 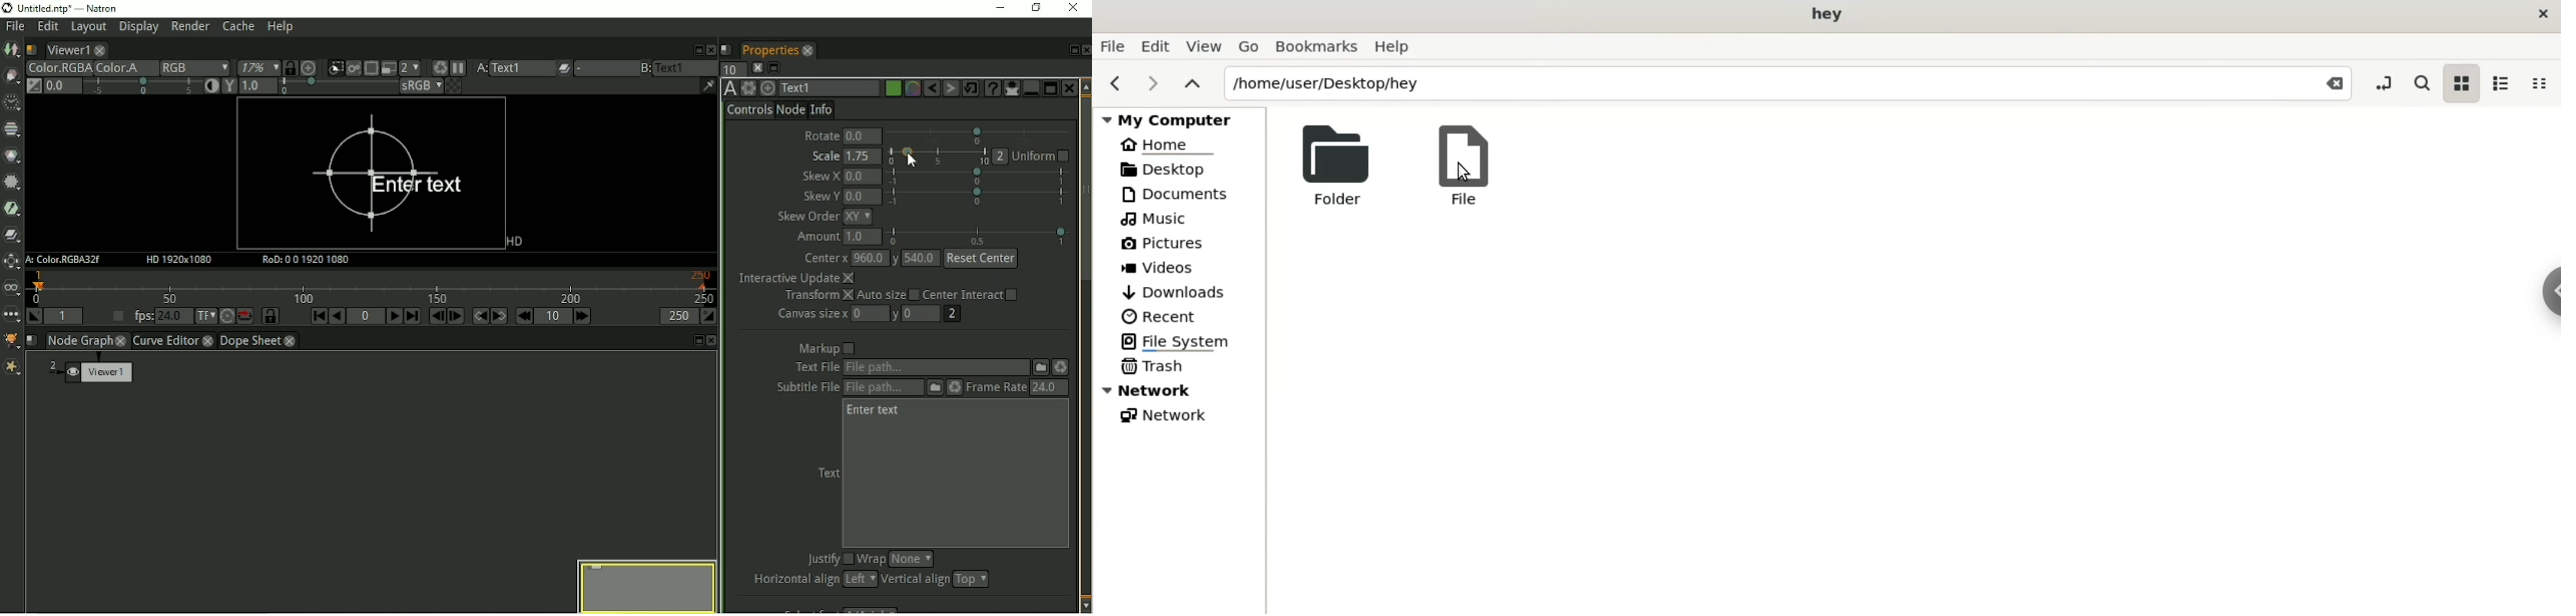 I want to click on Preview, so click(x=644, y=586).